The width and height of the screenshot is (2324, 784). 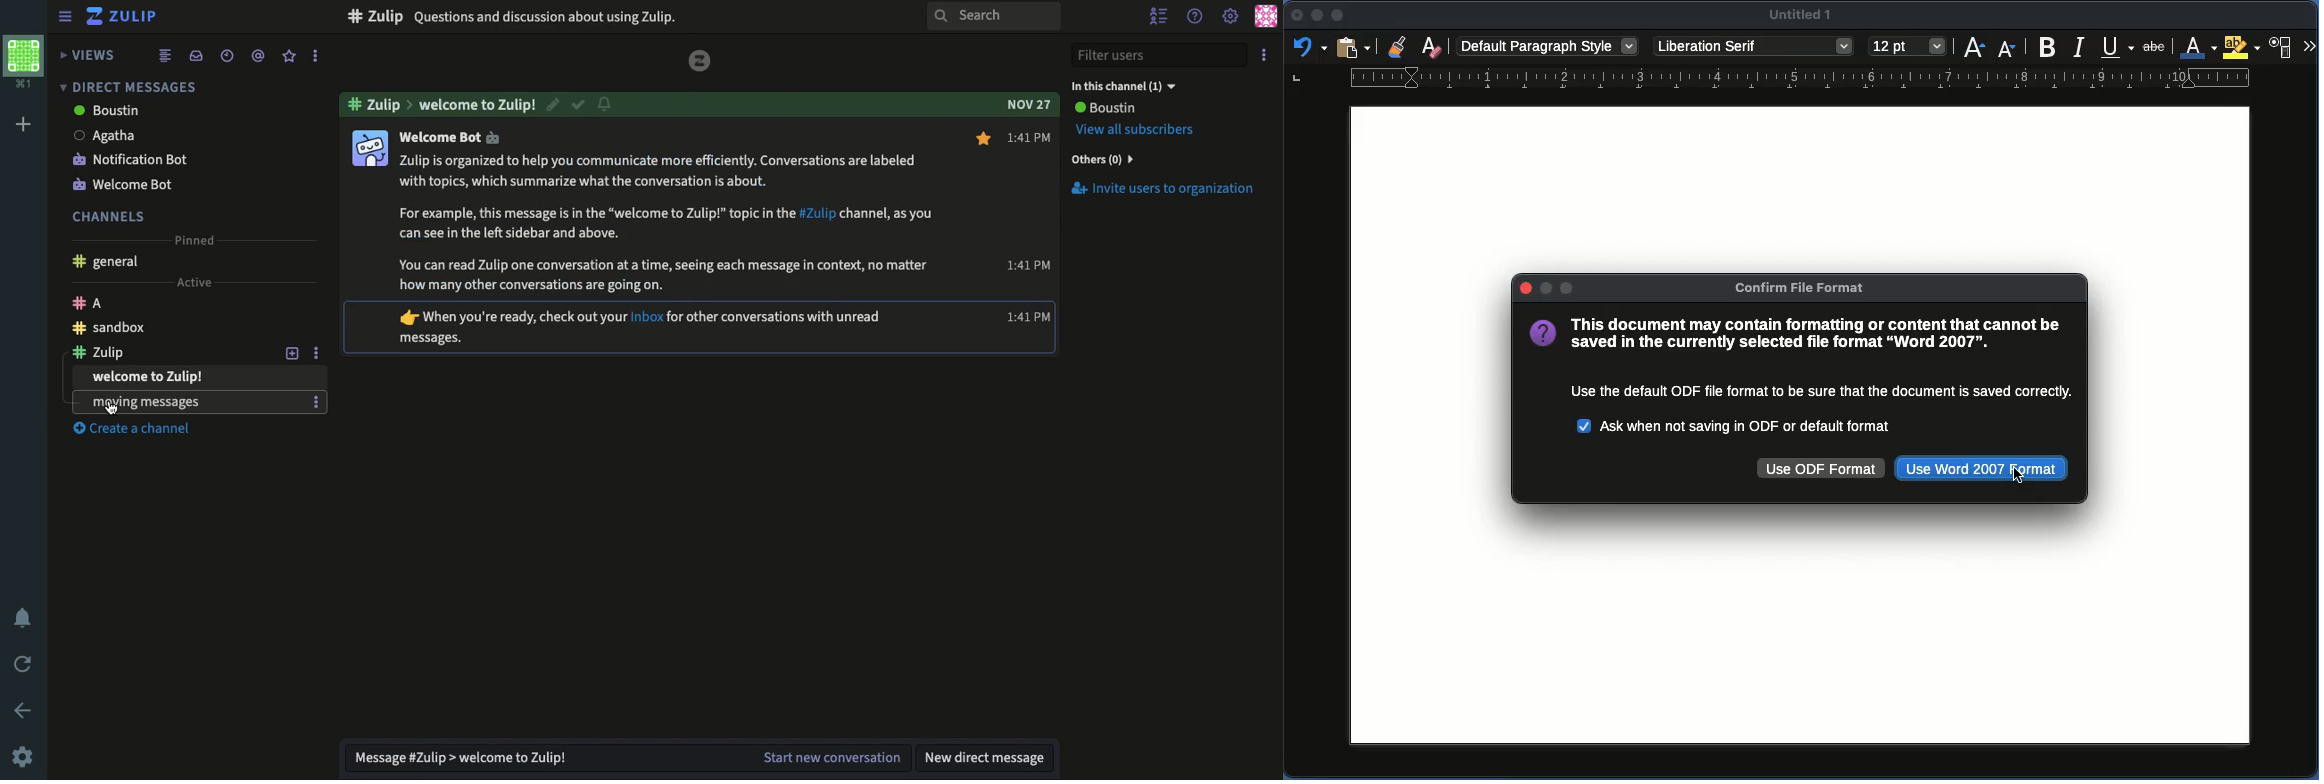 What do you see at coordinates (1791, 622) in the screenshot?
I see `Page` at bounding box center [1791, 622].